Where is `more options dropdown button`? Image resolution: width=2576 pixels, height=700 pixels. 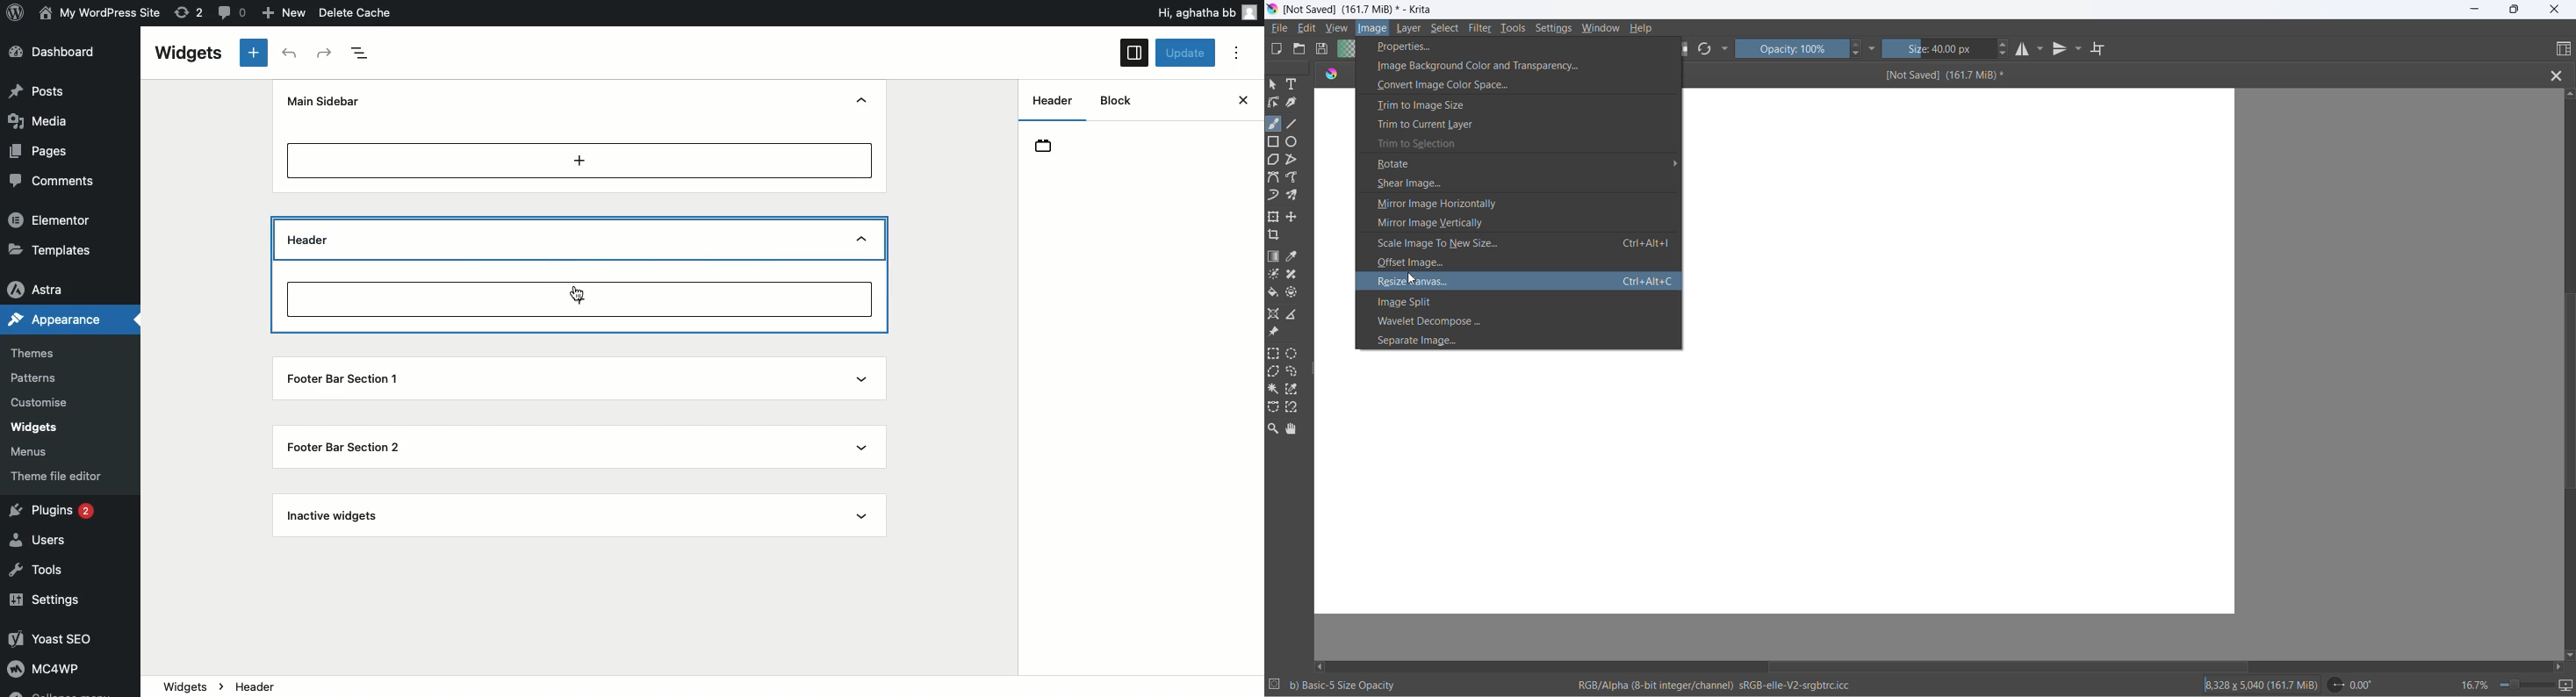
more options dropdown button is located at coordinates (1725, 50).